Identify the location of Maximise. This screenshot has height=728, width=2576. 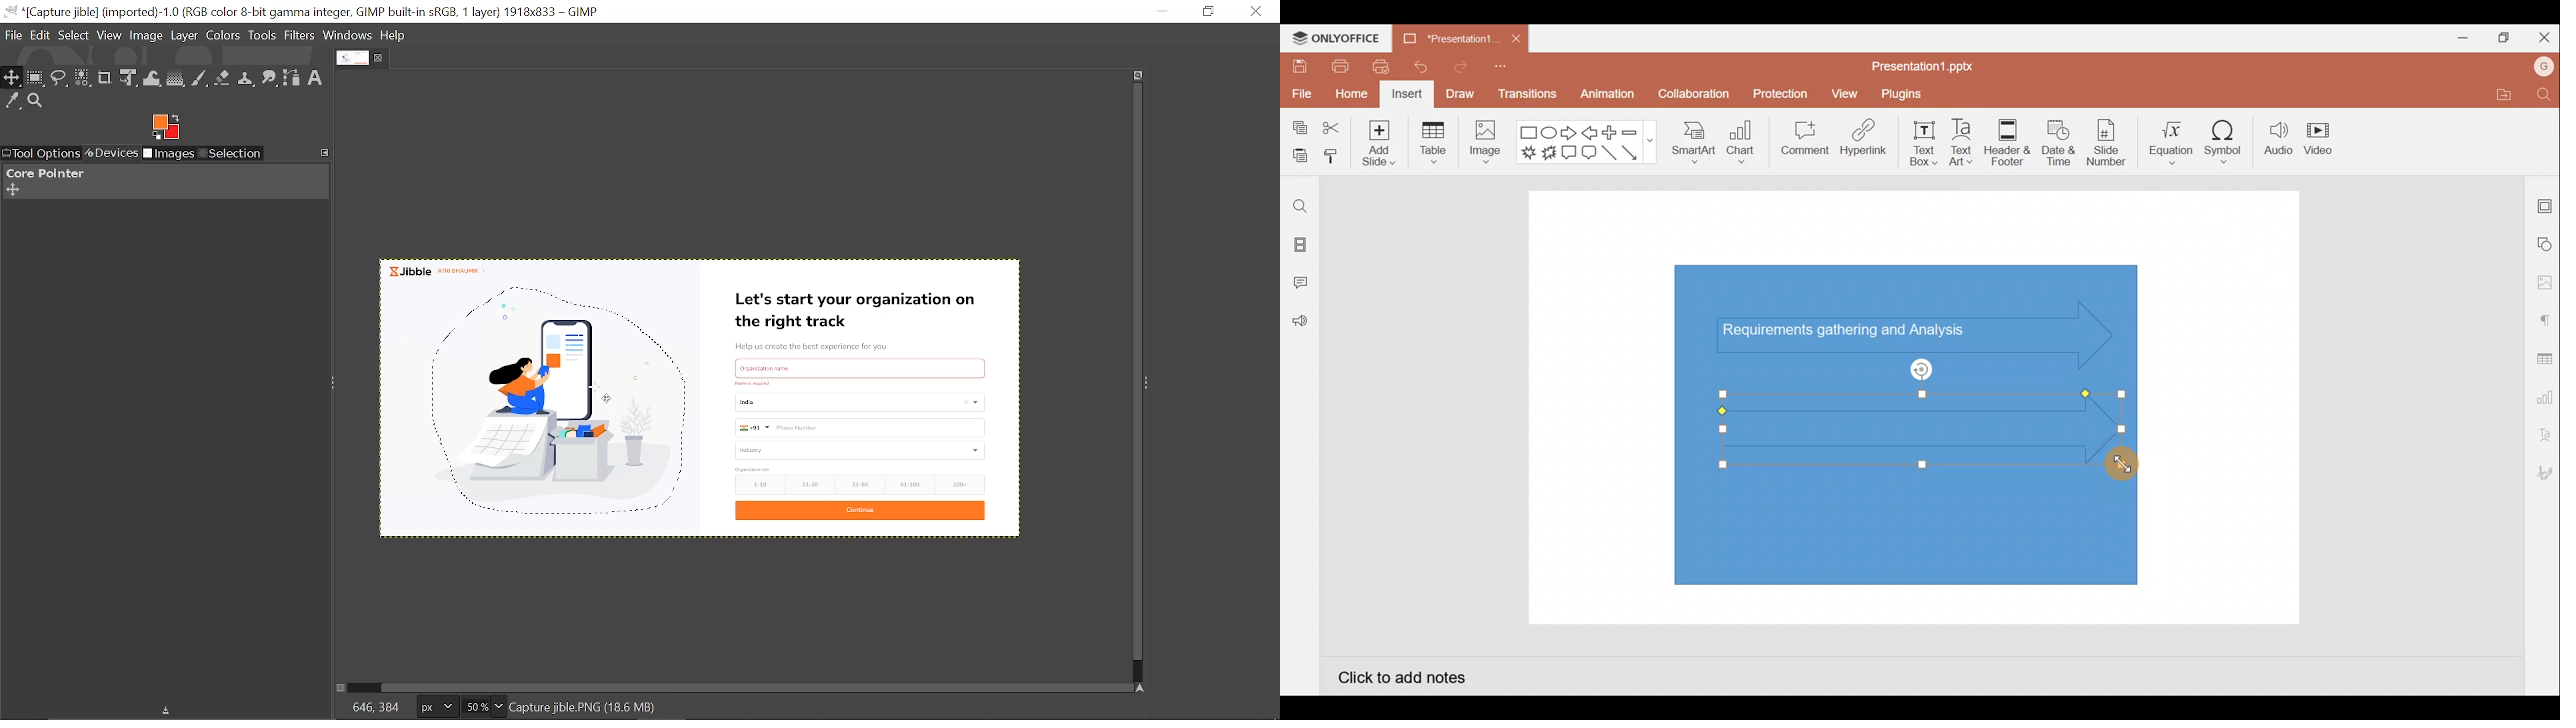
(2500, 38).